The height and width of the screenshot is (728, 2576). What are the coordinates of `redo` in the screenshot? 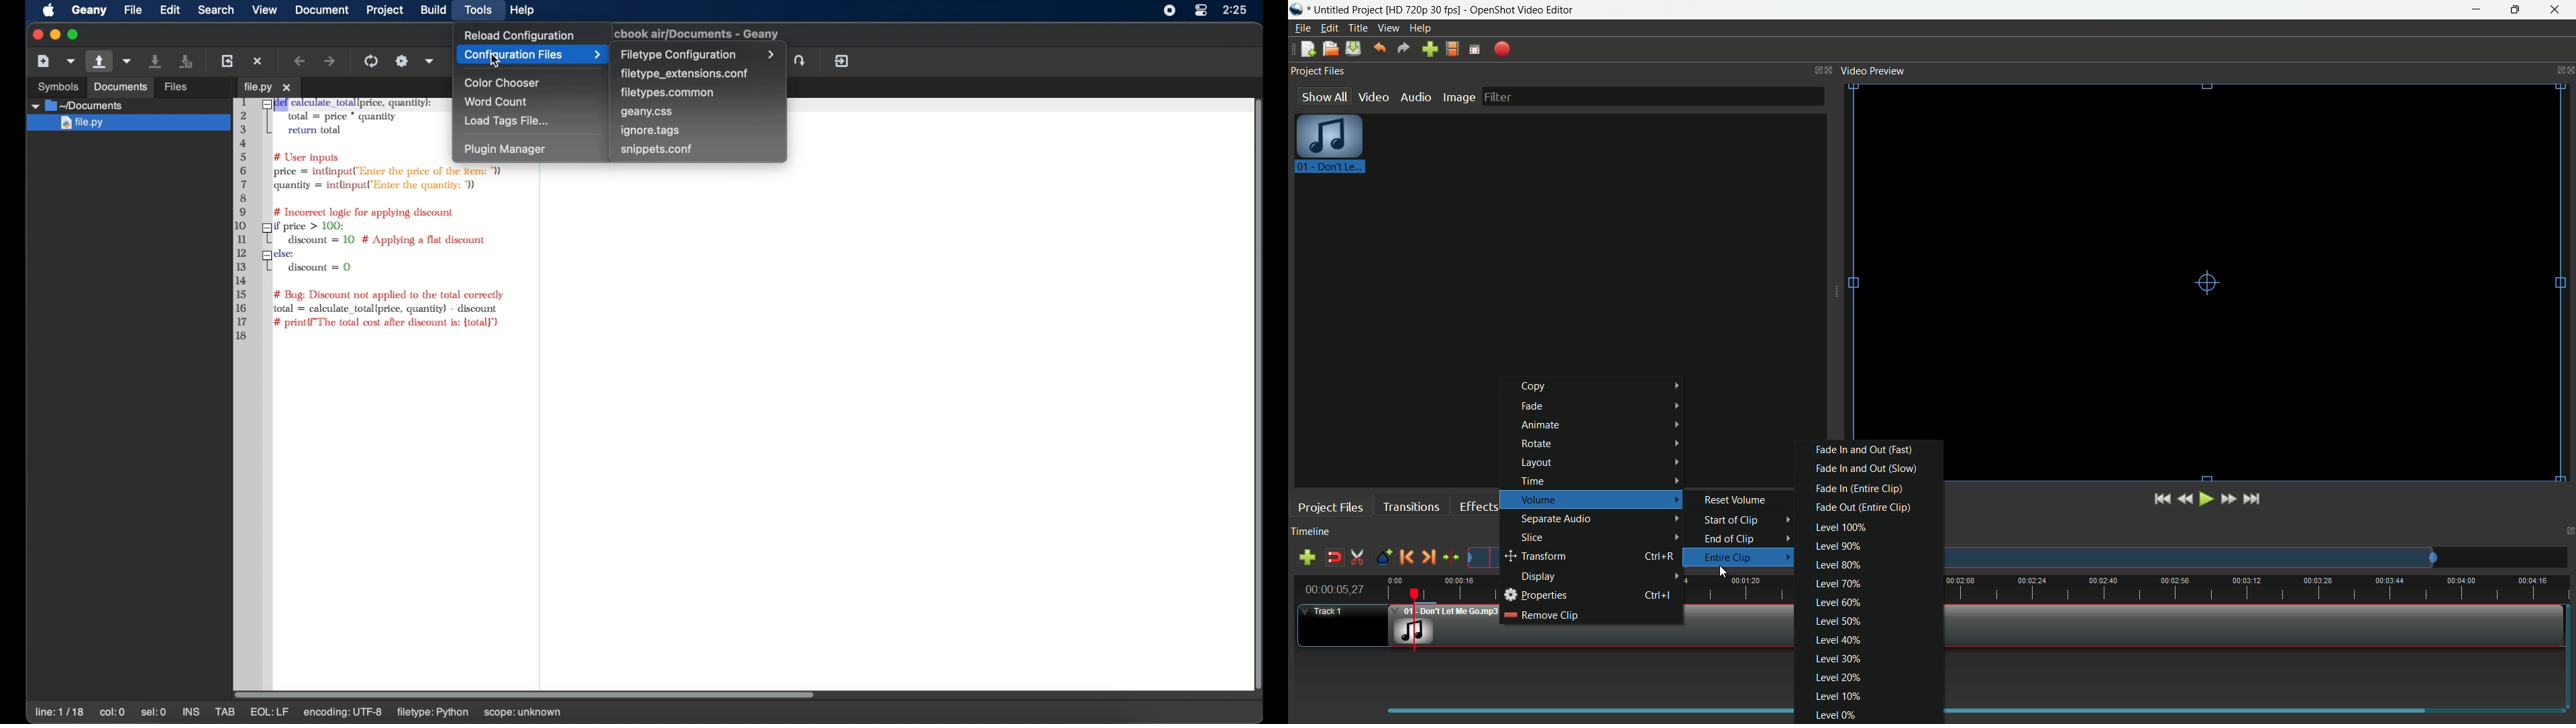 It's located at (1403, 48).